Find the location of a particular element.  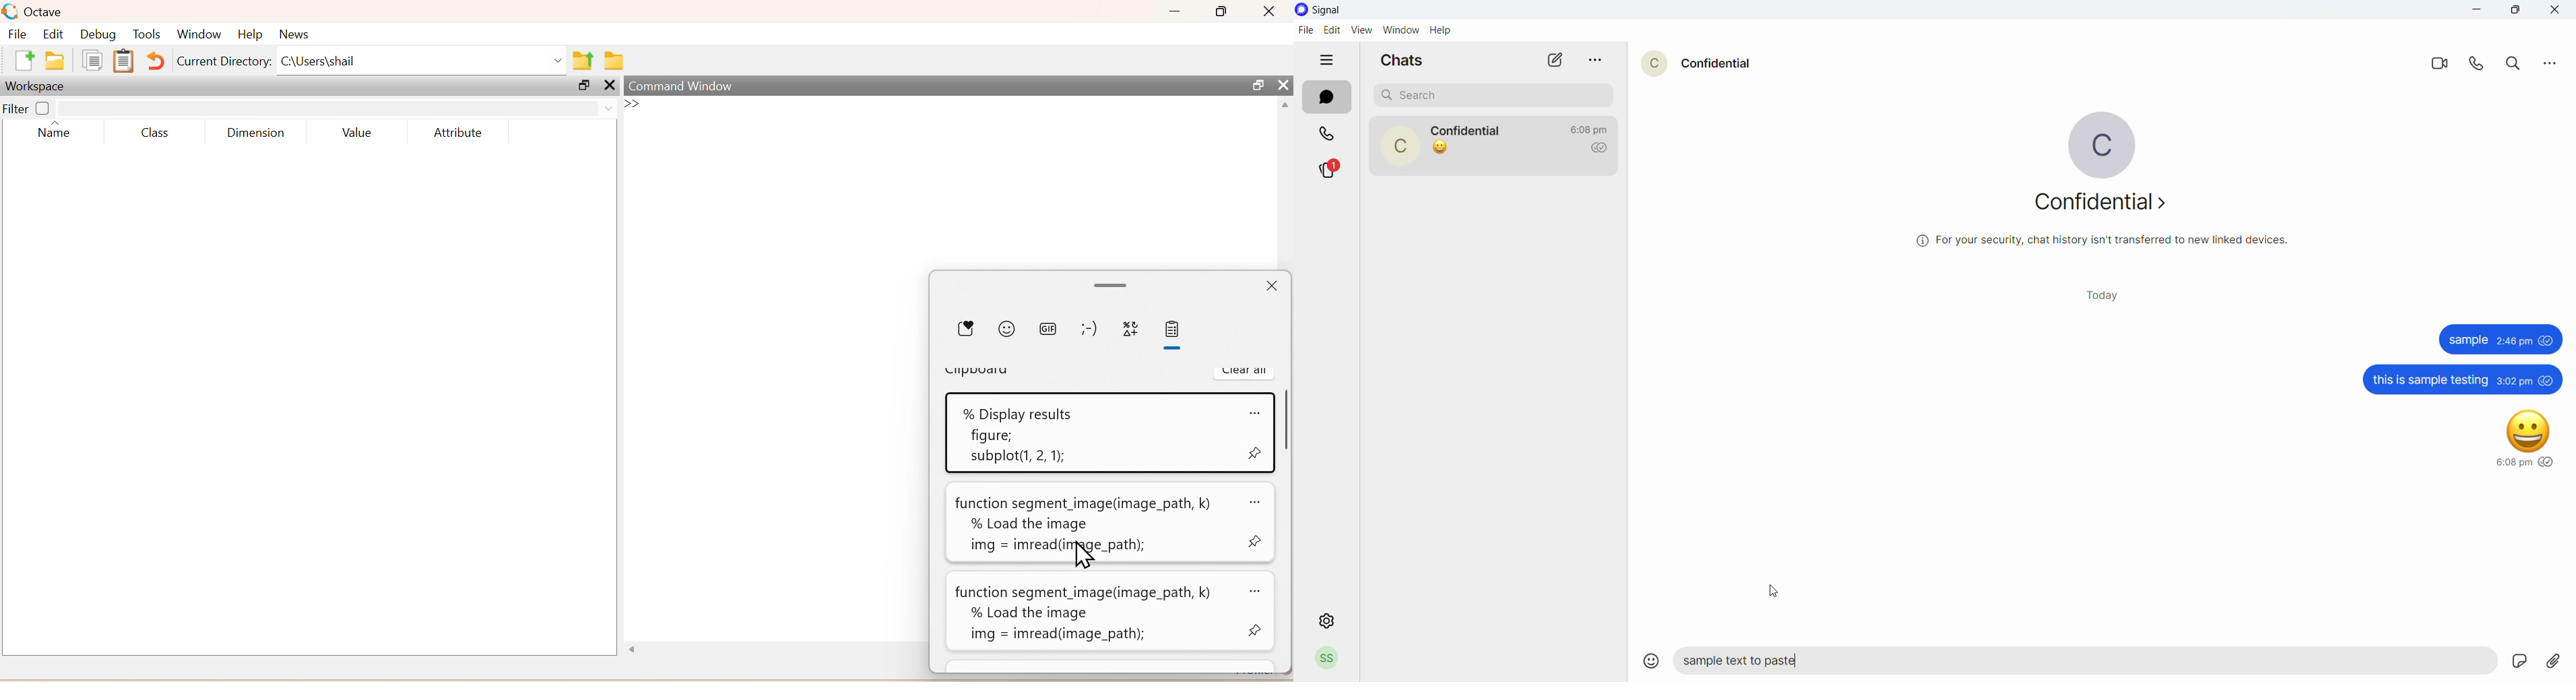

setting is located at coordinates (1323, 620).